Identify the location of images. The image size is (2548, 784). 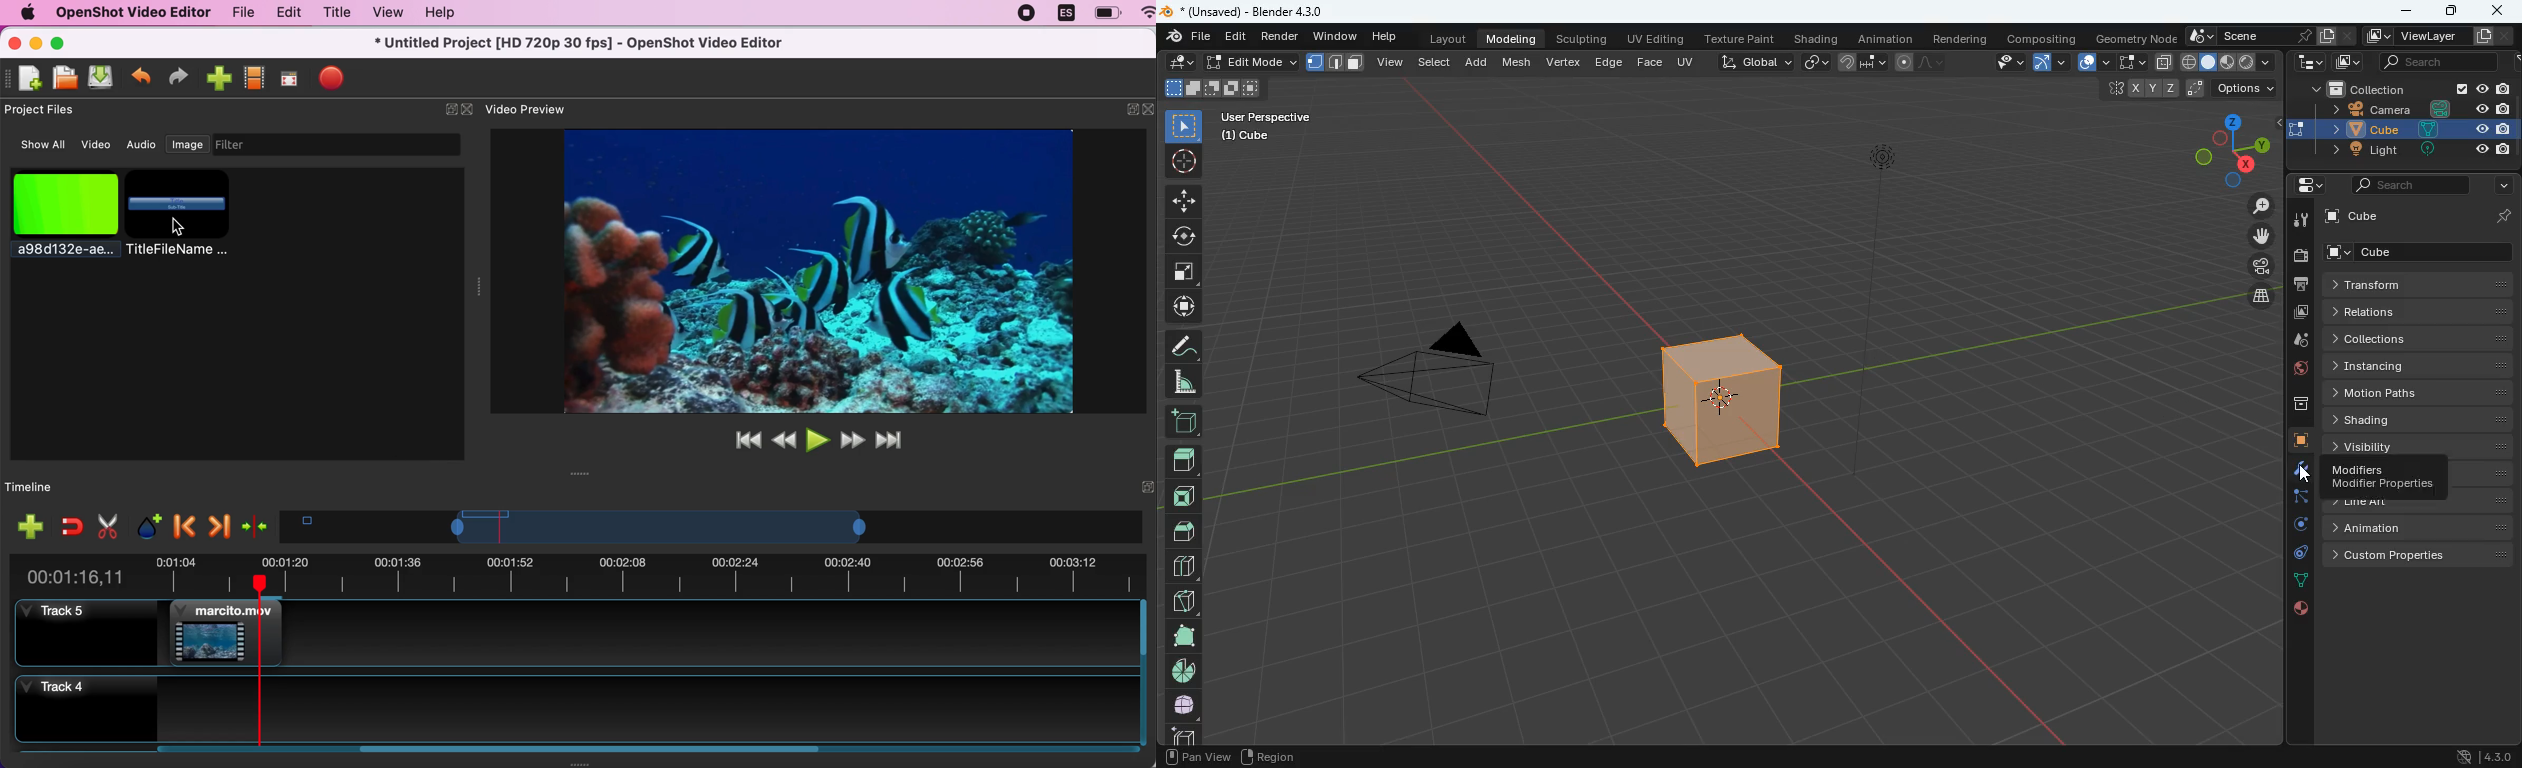
(2347, 61).